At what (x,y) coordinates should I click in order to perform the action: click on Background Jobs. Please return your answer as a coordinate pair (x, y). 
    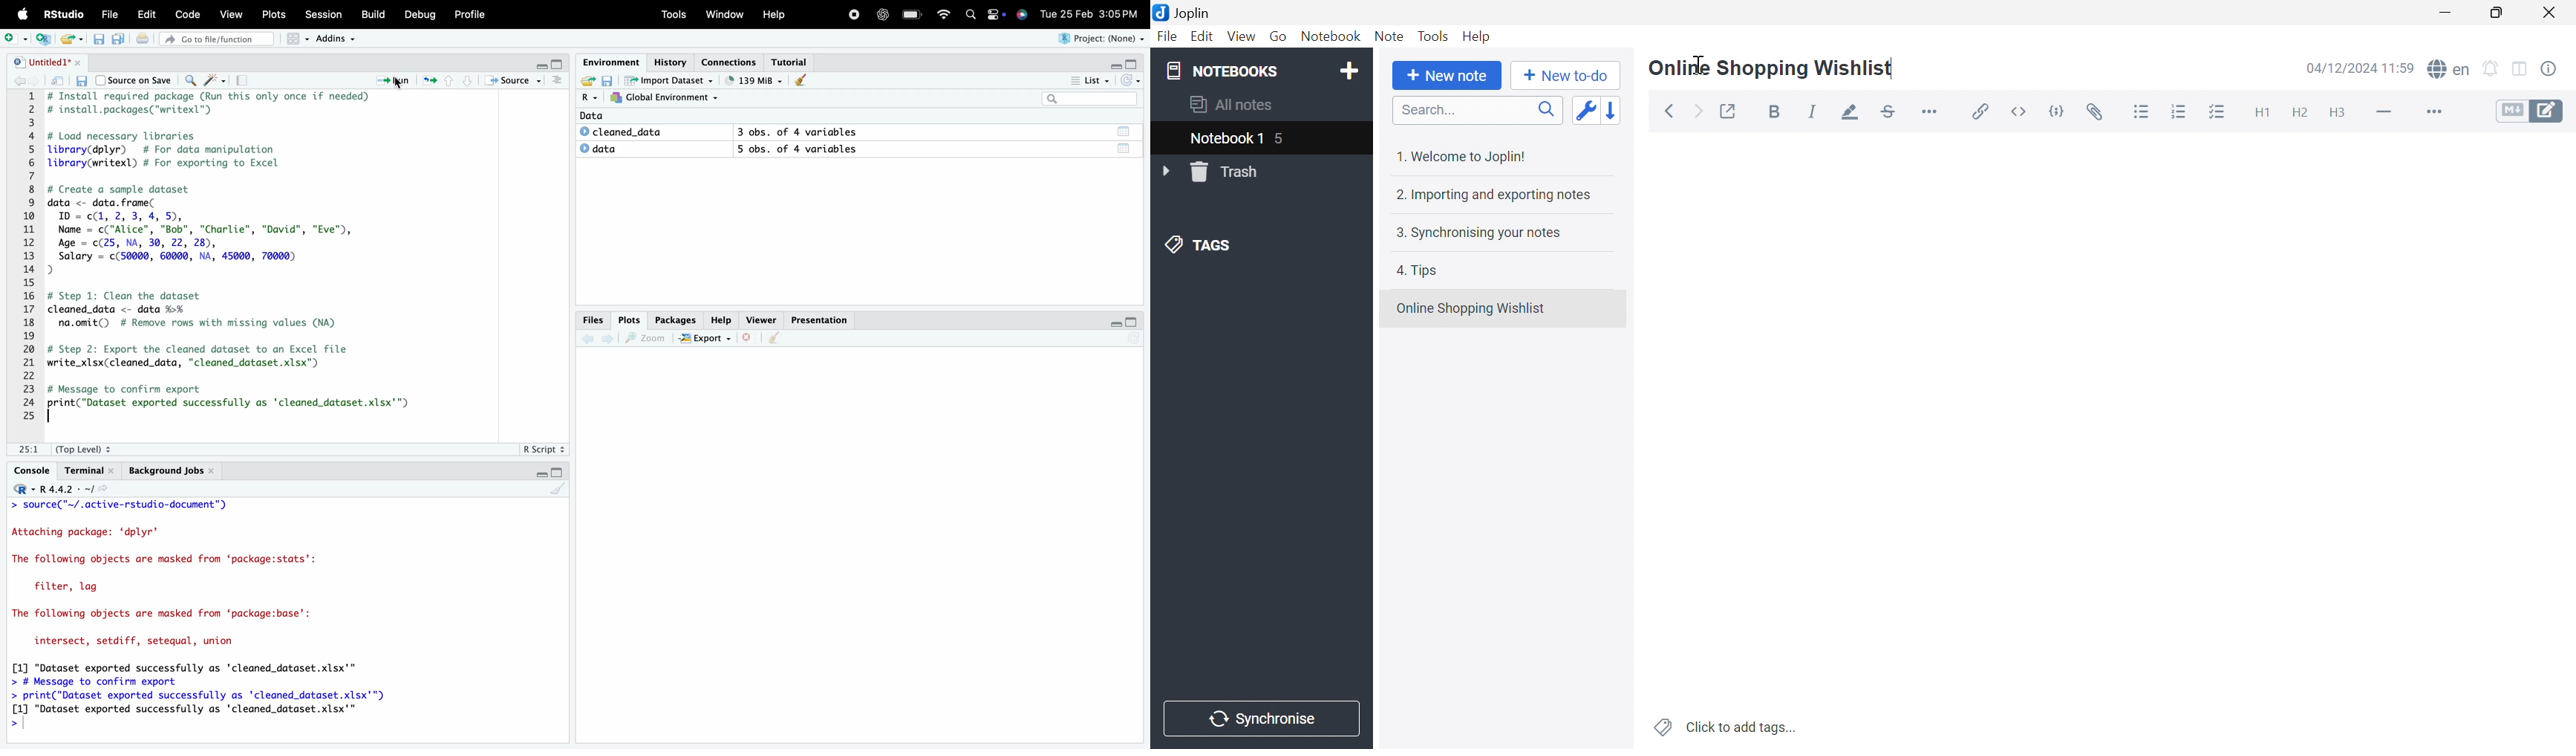
    Looking at the image, I should click on (170, 469).